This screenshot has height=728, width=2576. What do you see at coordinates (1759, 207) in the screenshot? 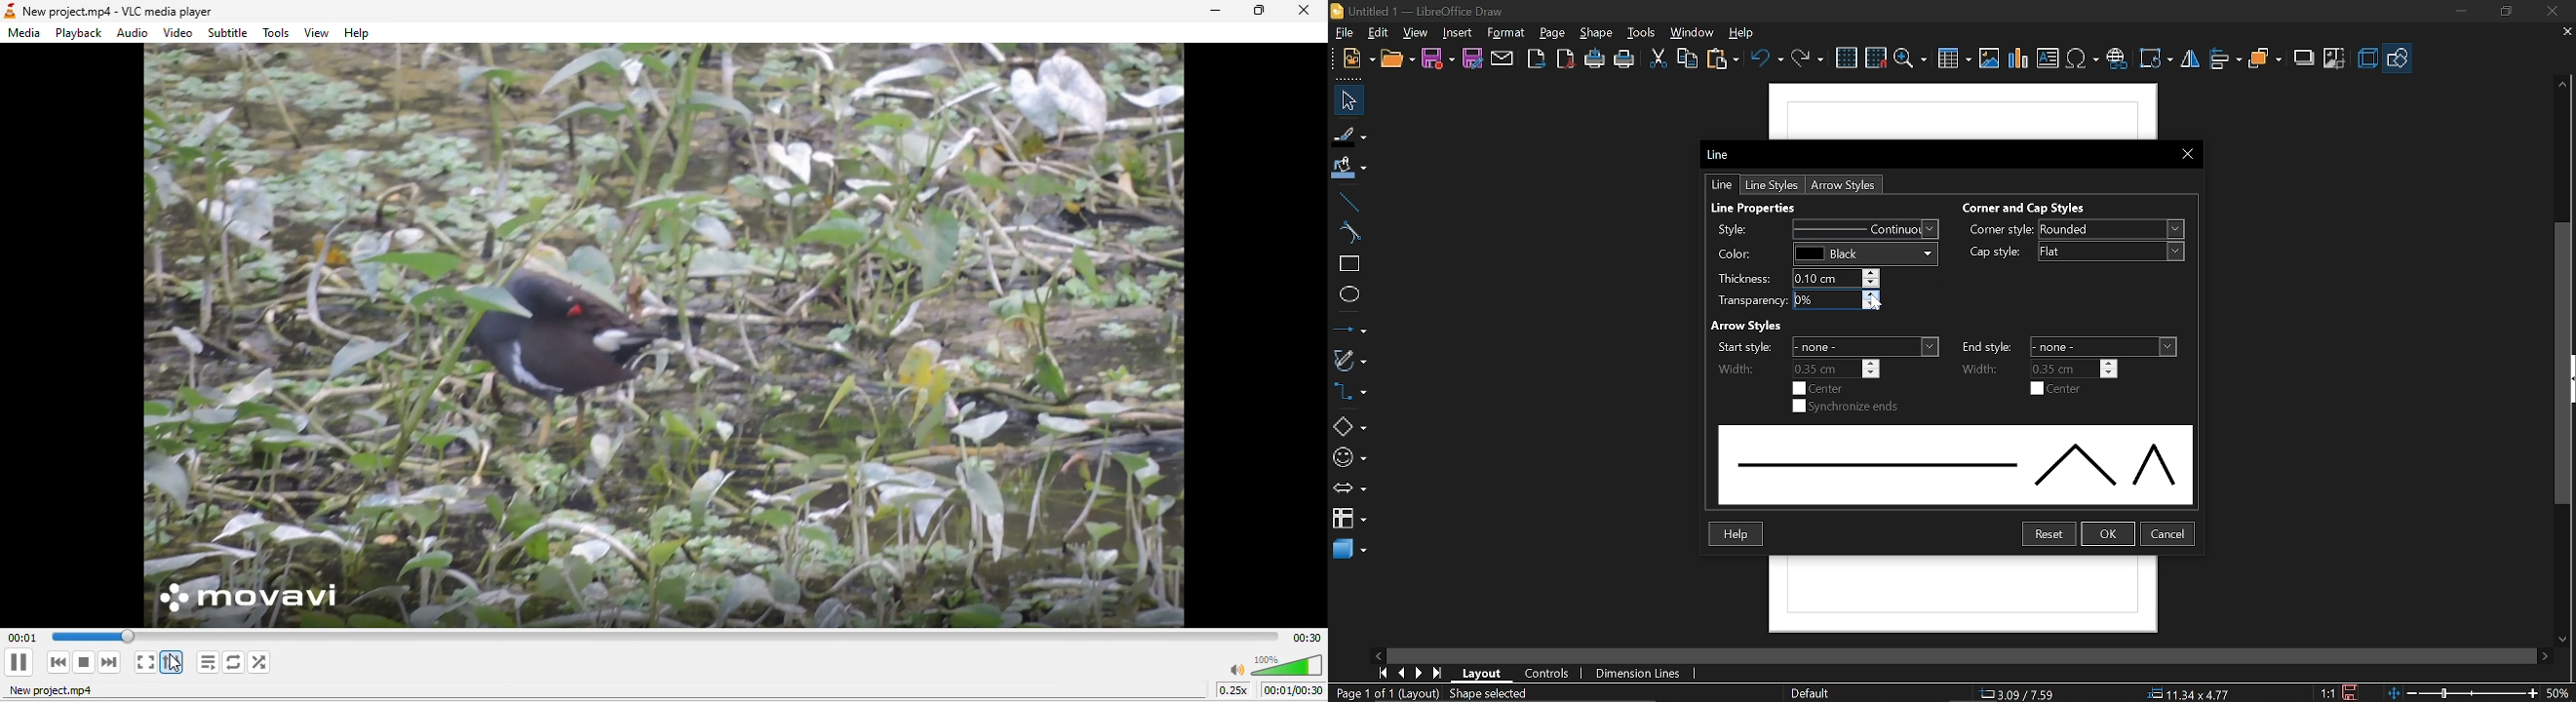
I see `Line properties` at bounding box center [1759, 207].